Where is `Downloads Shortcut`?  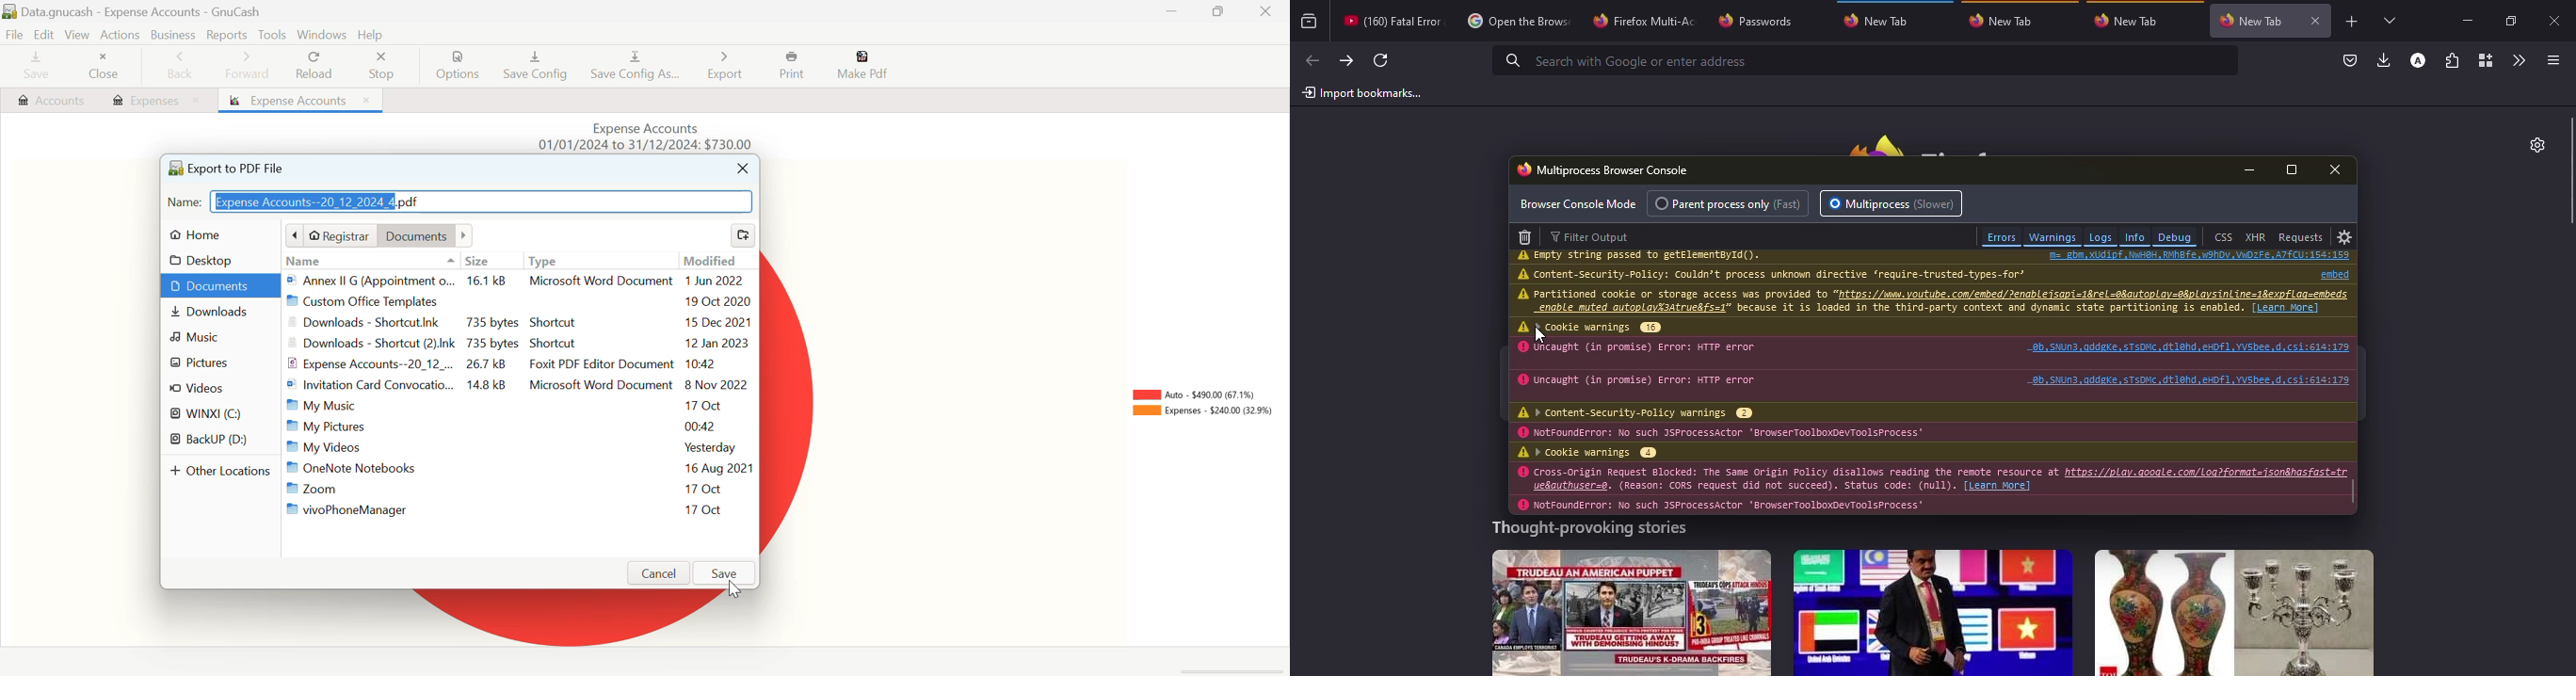 Downloads Shortcut is located at coordinates (520, 322).